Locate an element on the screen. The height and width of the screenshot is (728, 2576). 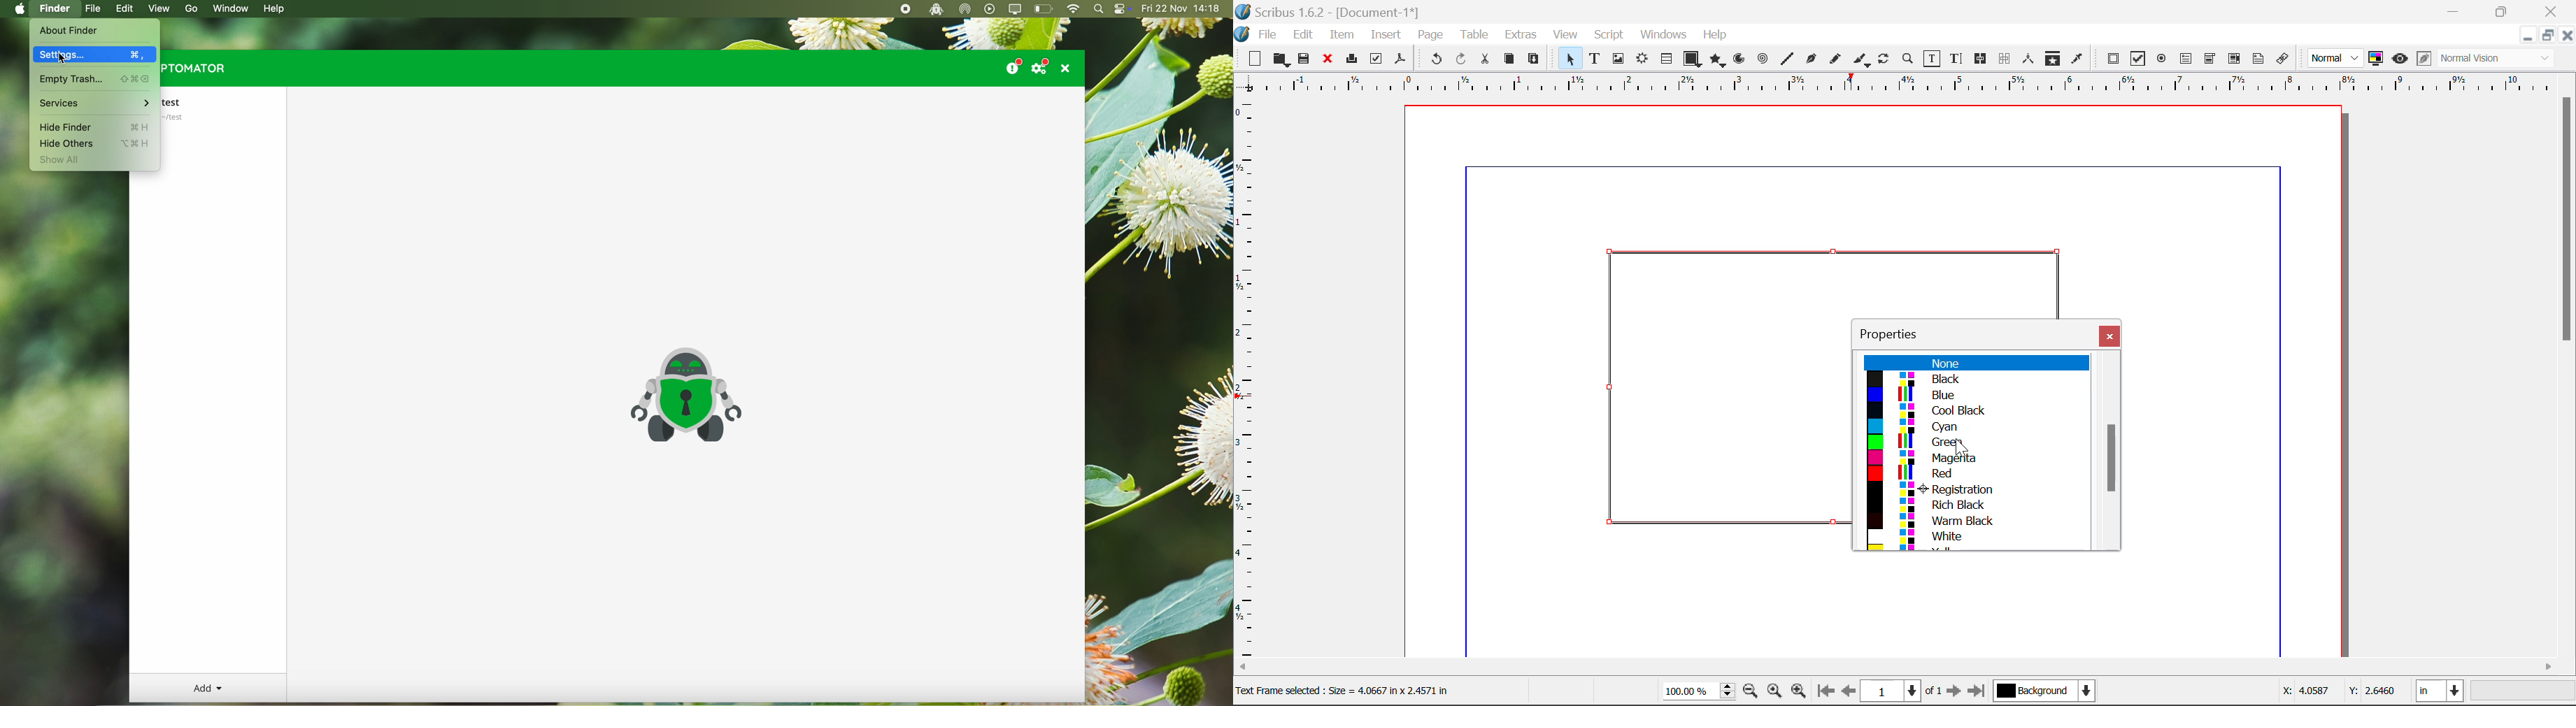
Horizontal Page Margins is located at coordinates (1248, 380).